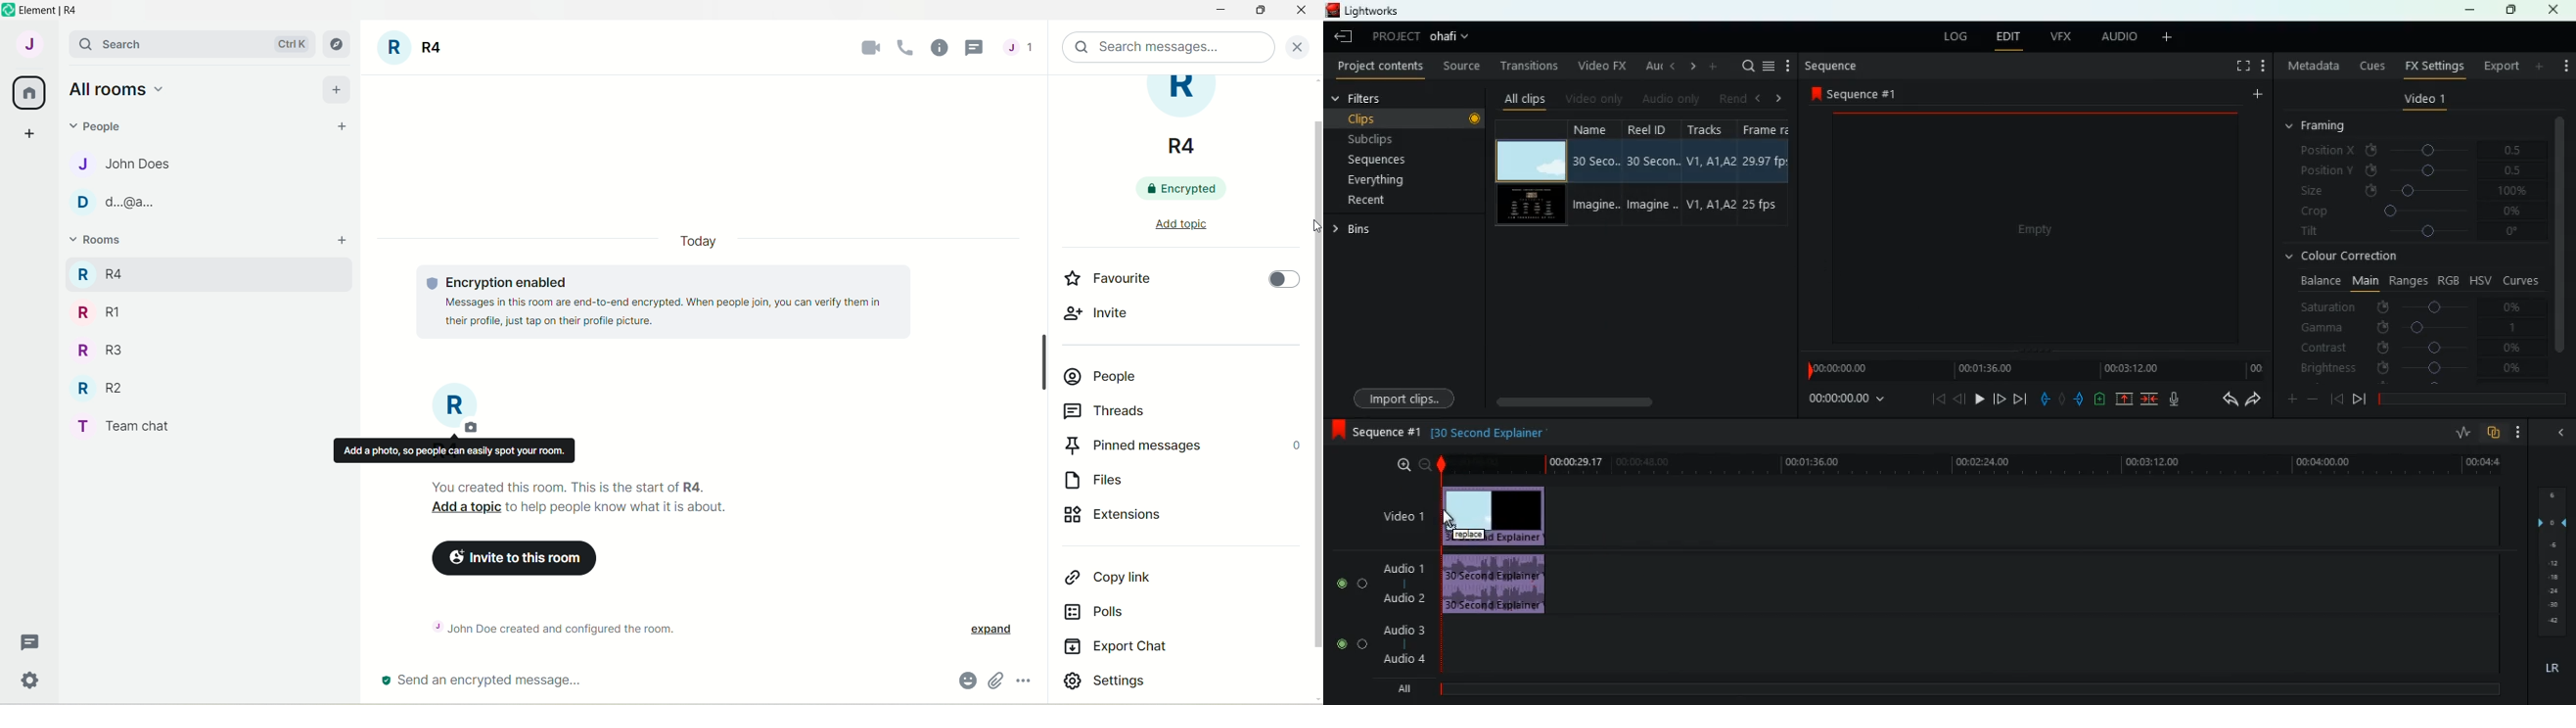  Describe the element at coordinates (2408, 280) in the screenshot. I see `ranges` at that location.